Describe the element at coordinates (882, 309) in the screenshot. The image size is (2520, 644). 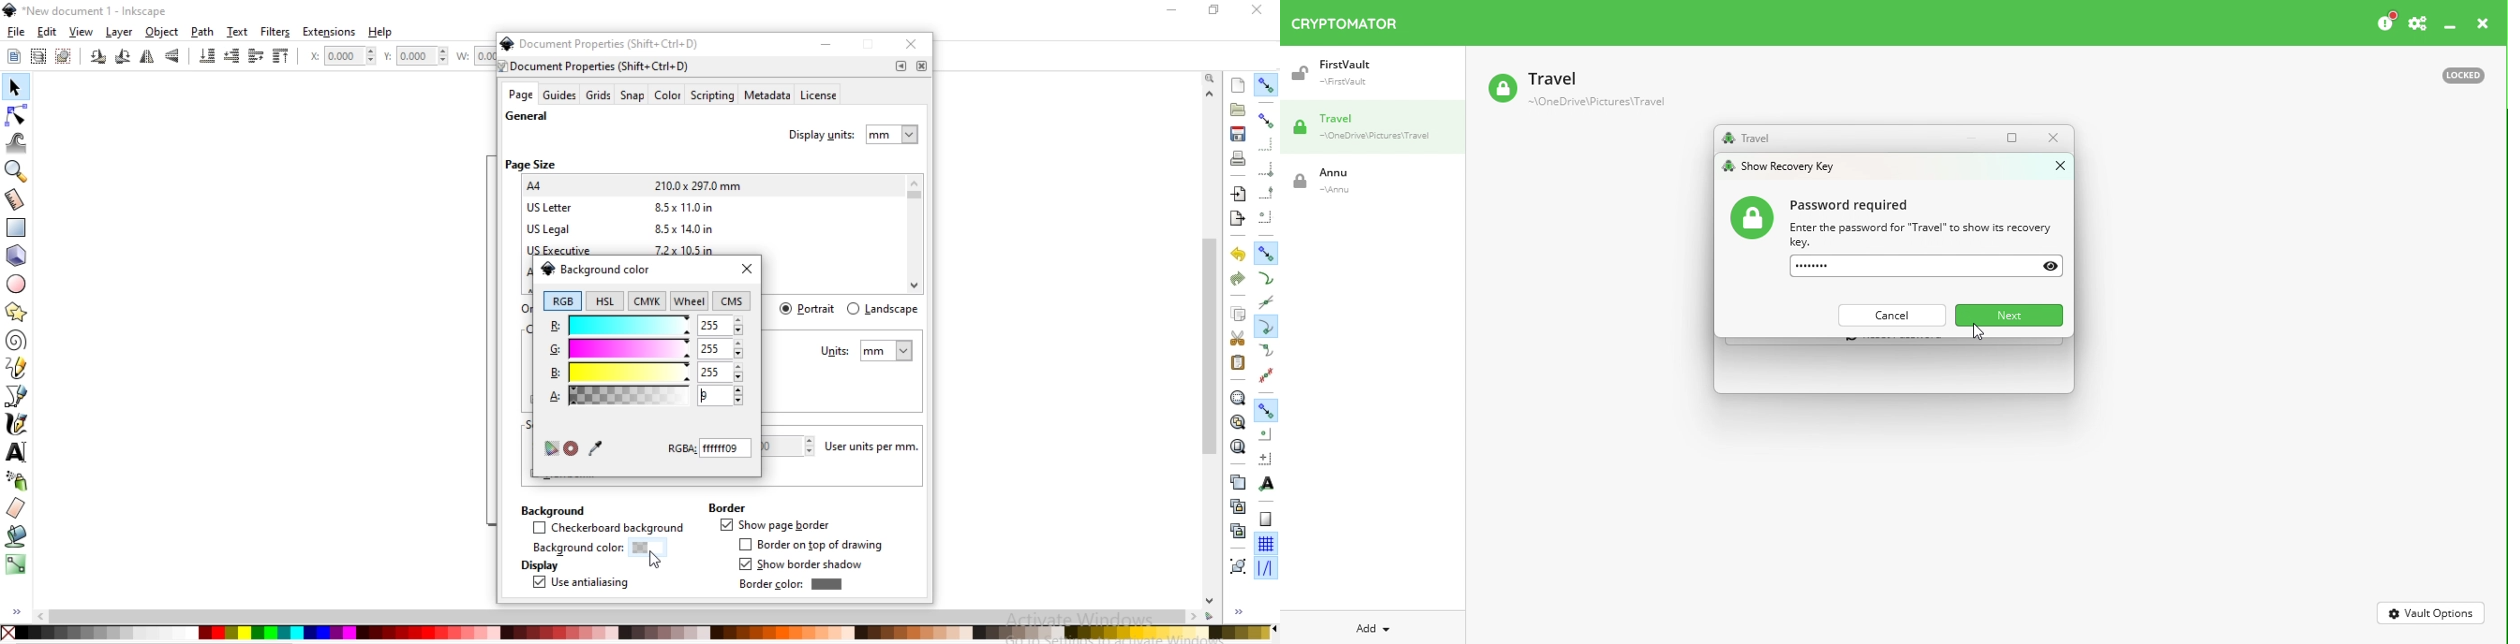
I see `landscape` at that location.